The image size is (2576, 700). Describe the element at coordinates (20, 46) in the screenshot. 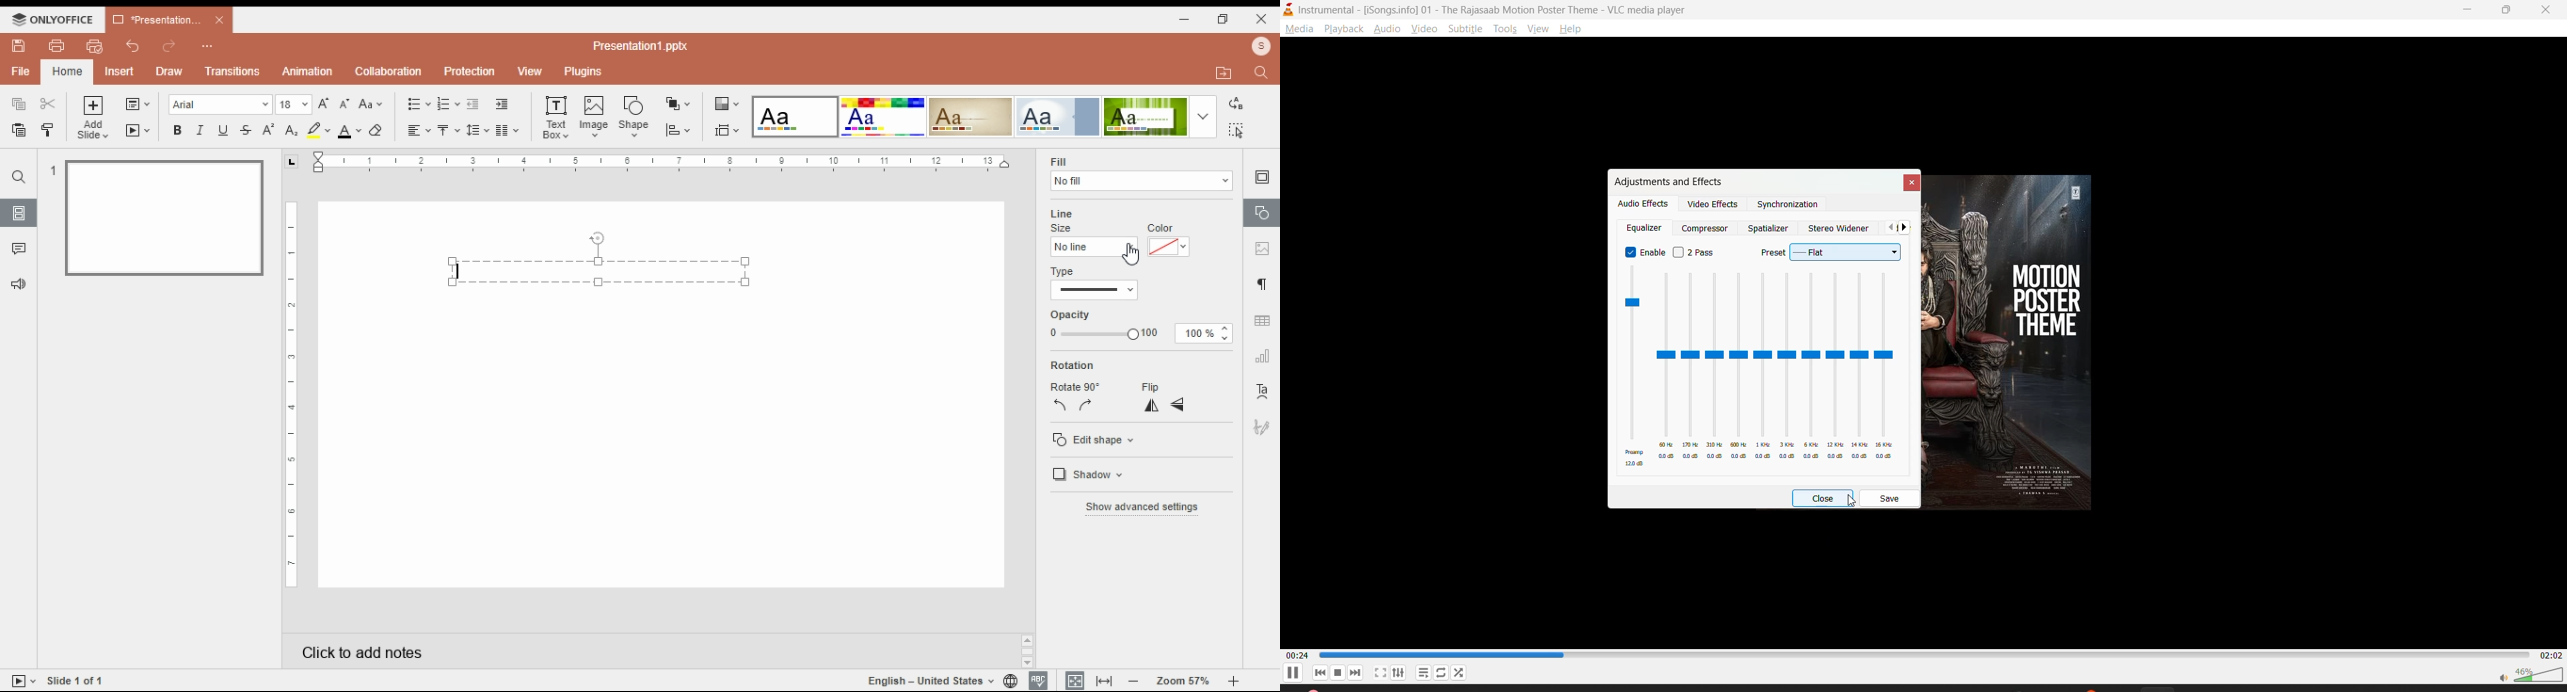

I see `save` at that location.